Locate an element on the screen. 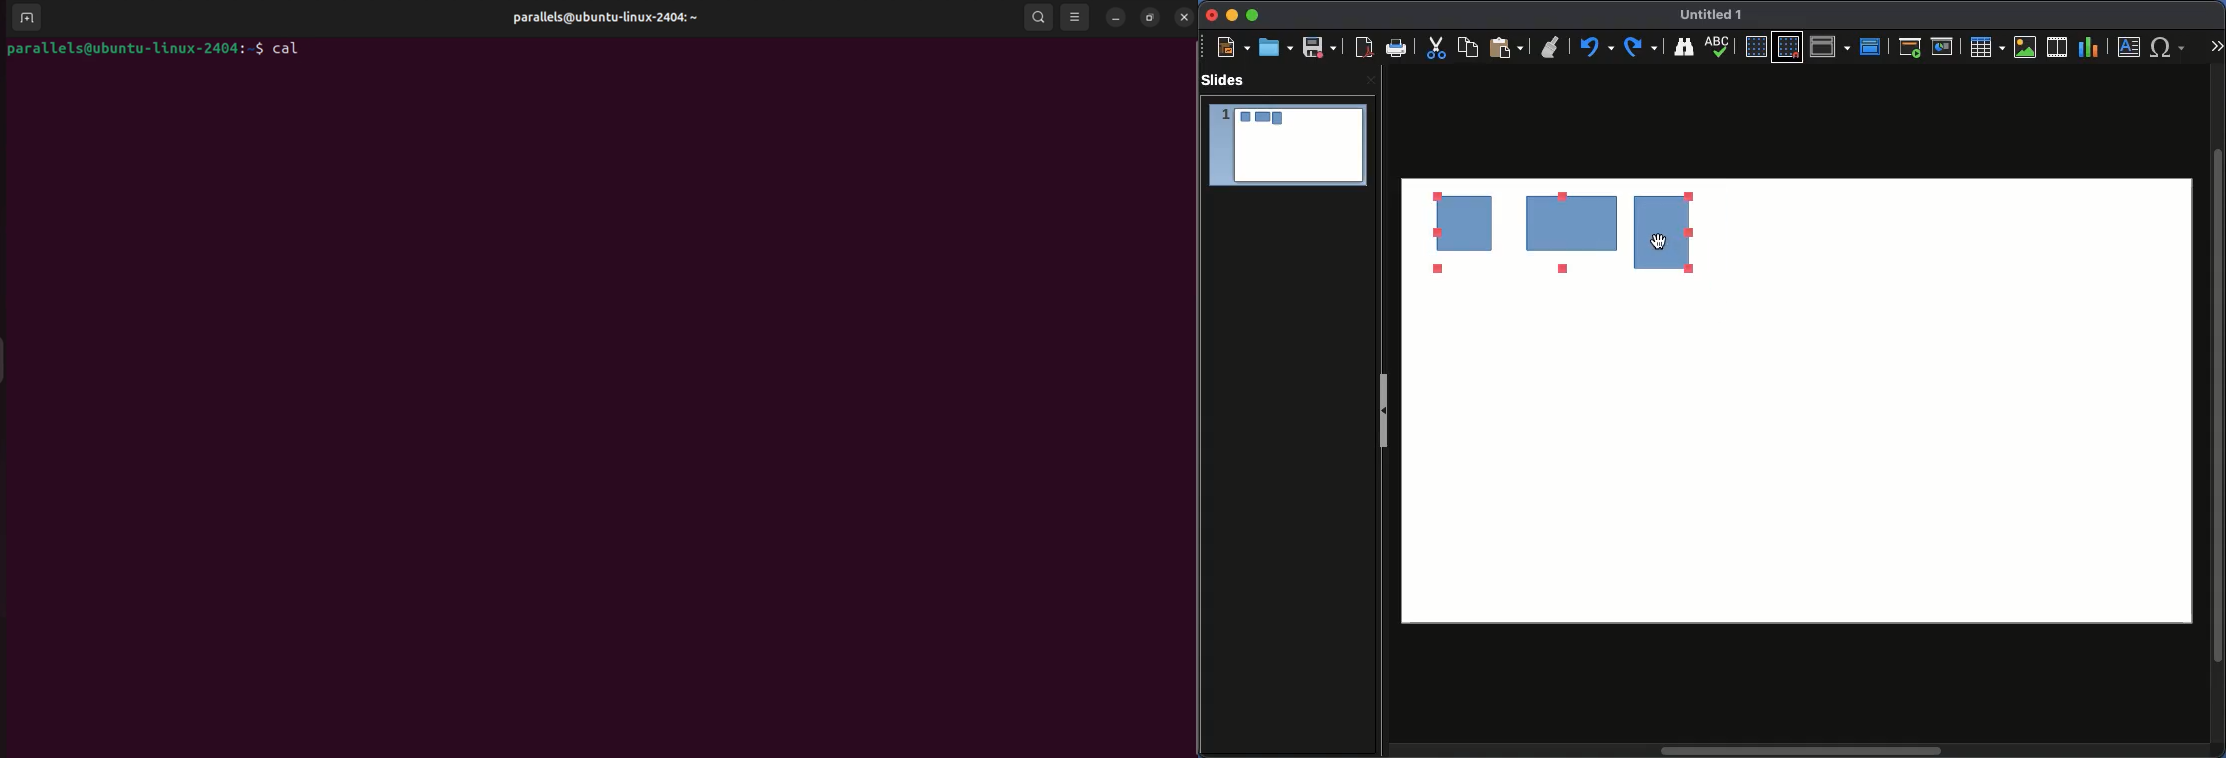 The width and height of the screenshot is (2240, 784). Name is located at coordinates (1716, 16).